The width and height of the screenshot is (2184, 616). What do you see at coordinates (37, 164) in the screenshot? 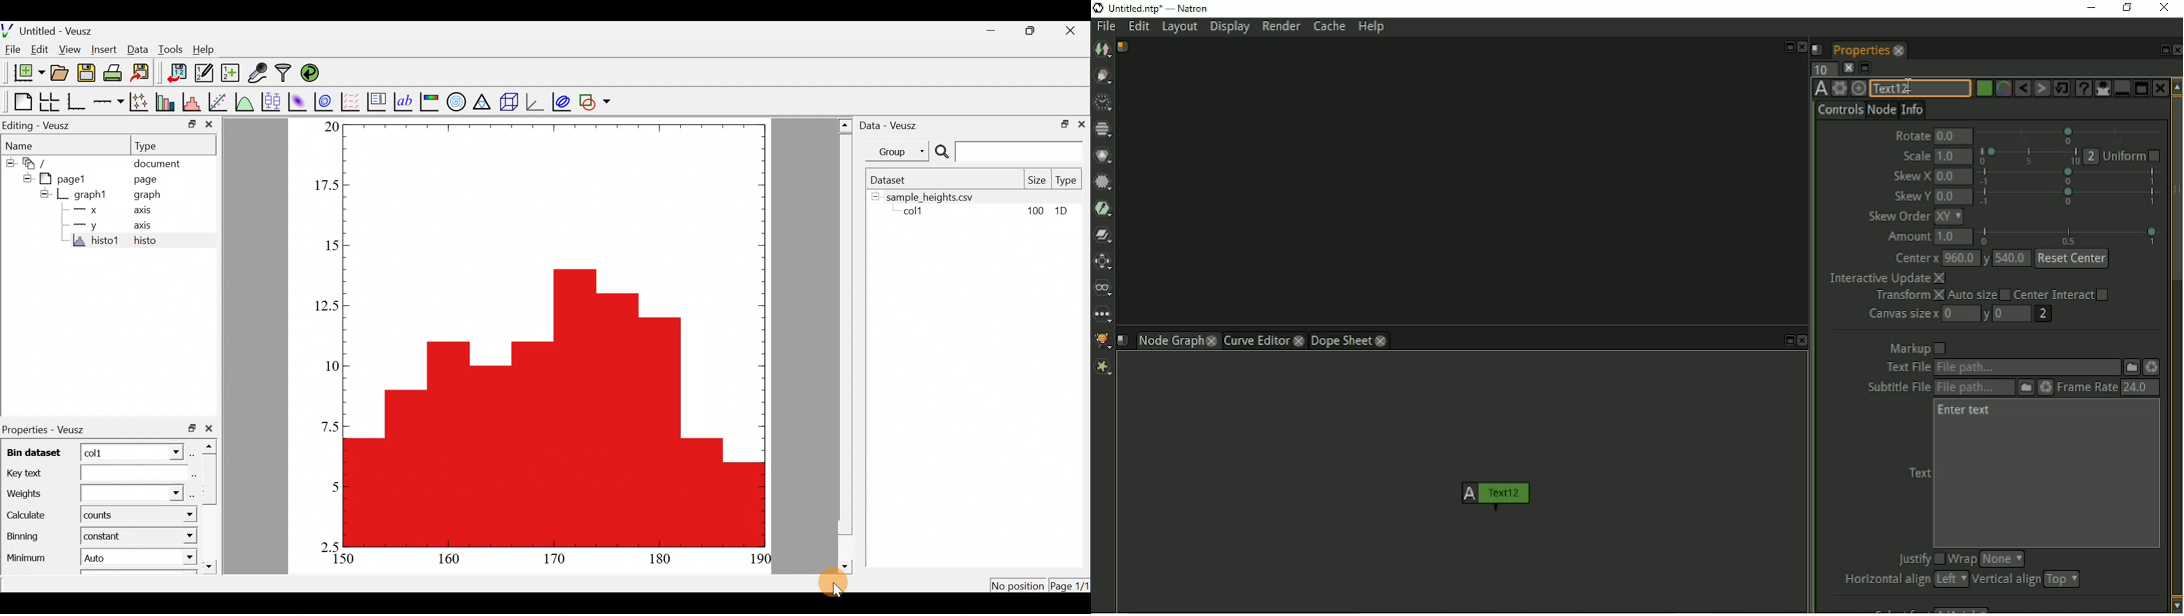
I see `document widget` at bounding box center [37, 164].